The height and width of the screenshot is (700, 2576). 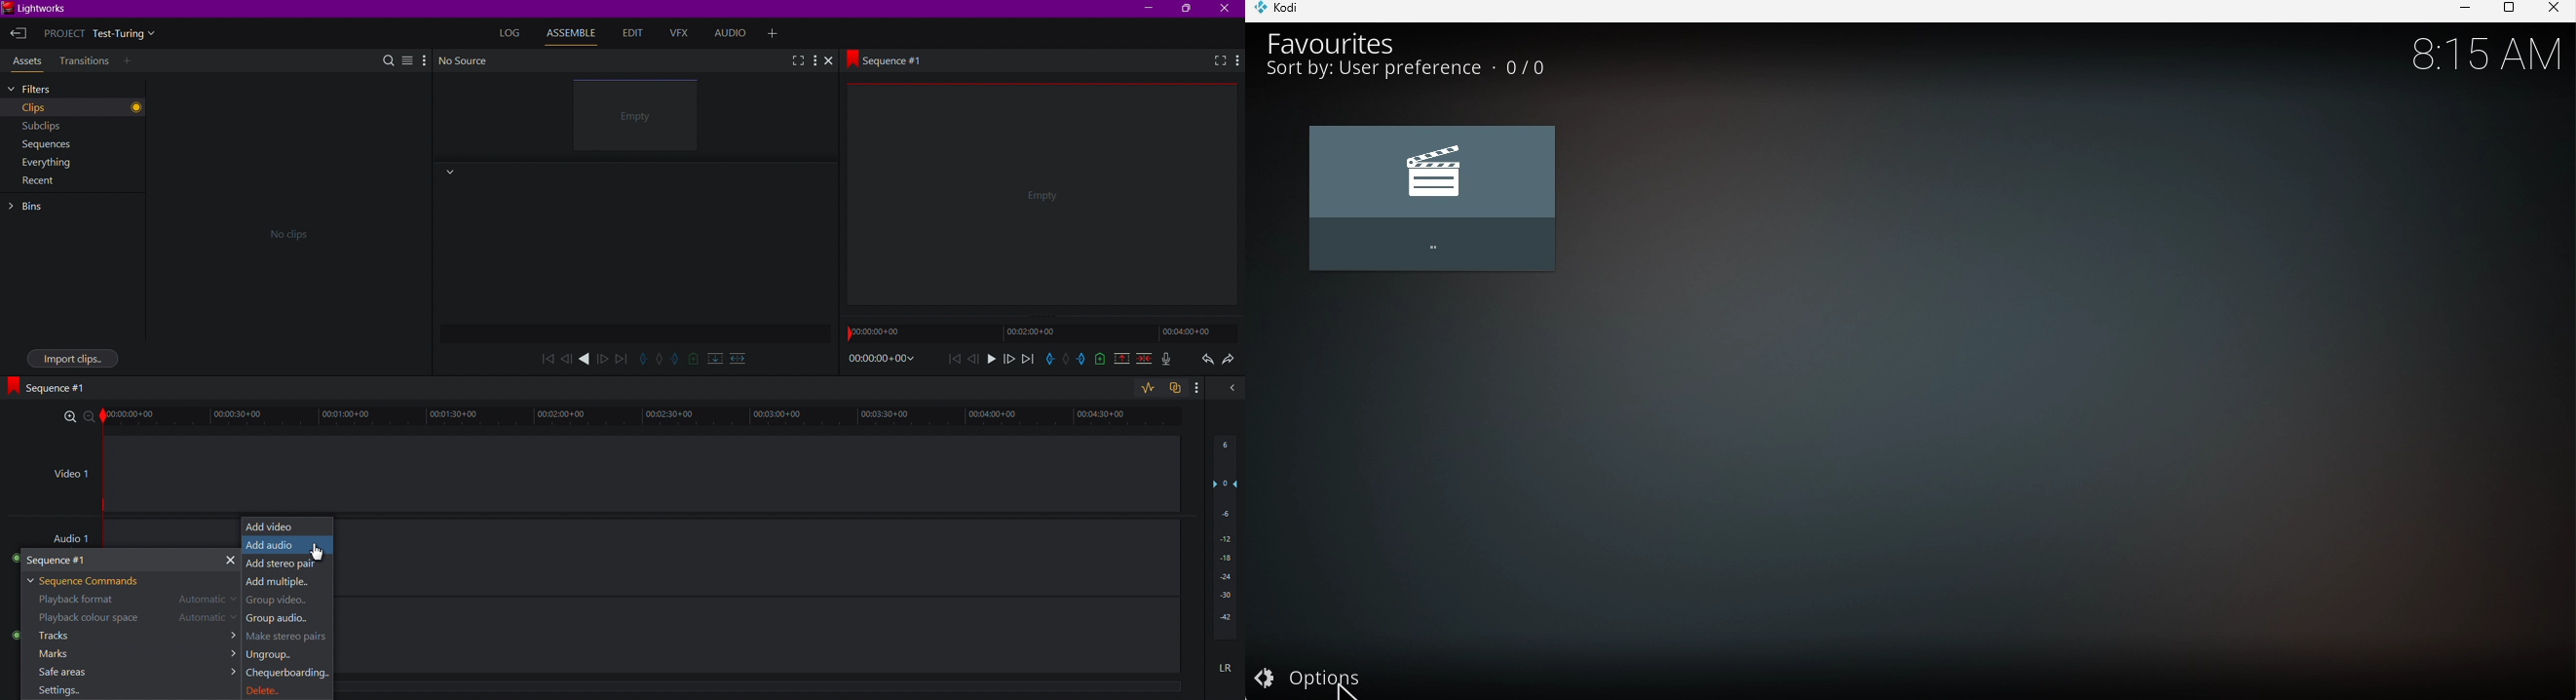 I want to click on Group video, so click(x=281, y=603).